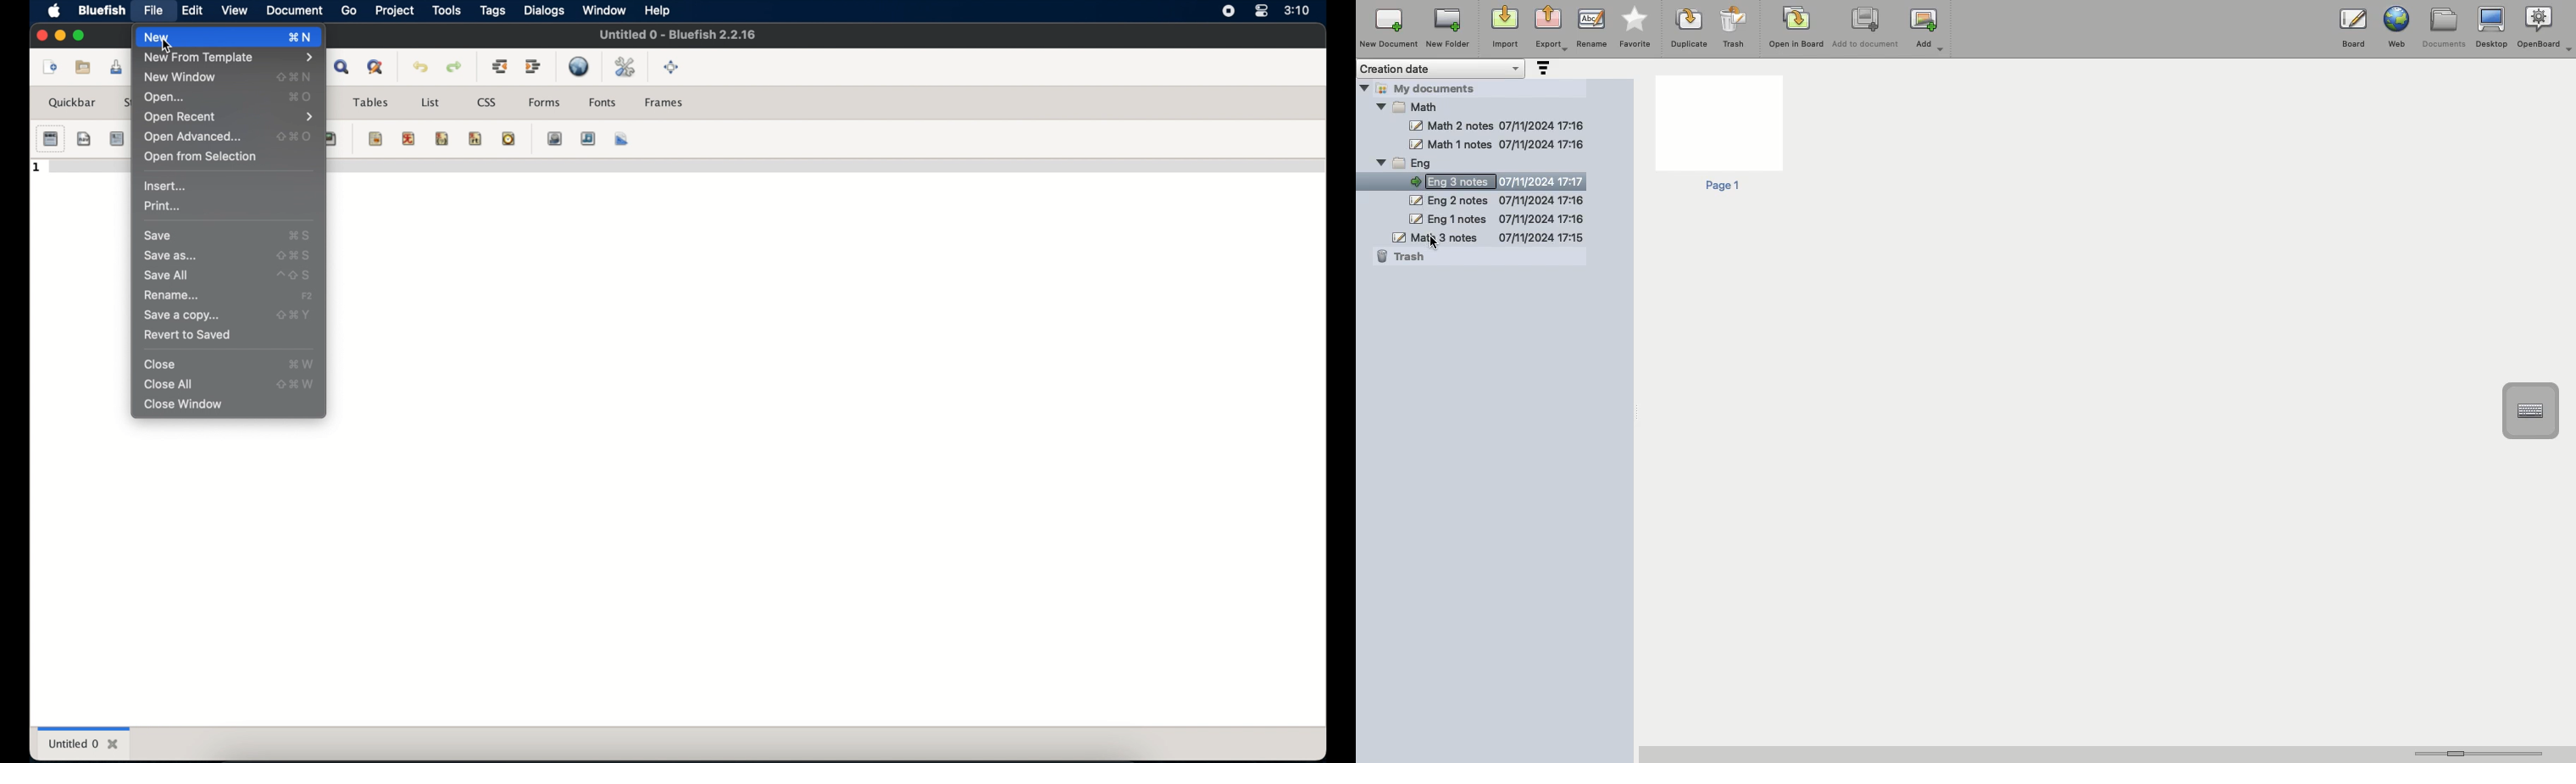 This screenshot has height=784, width=2576. Describe the element at coordinates (166, 276) in the screenshot. I see `save all` at that location.